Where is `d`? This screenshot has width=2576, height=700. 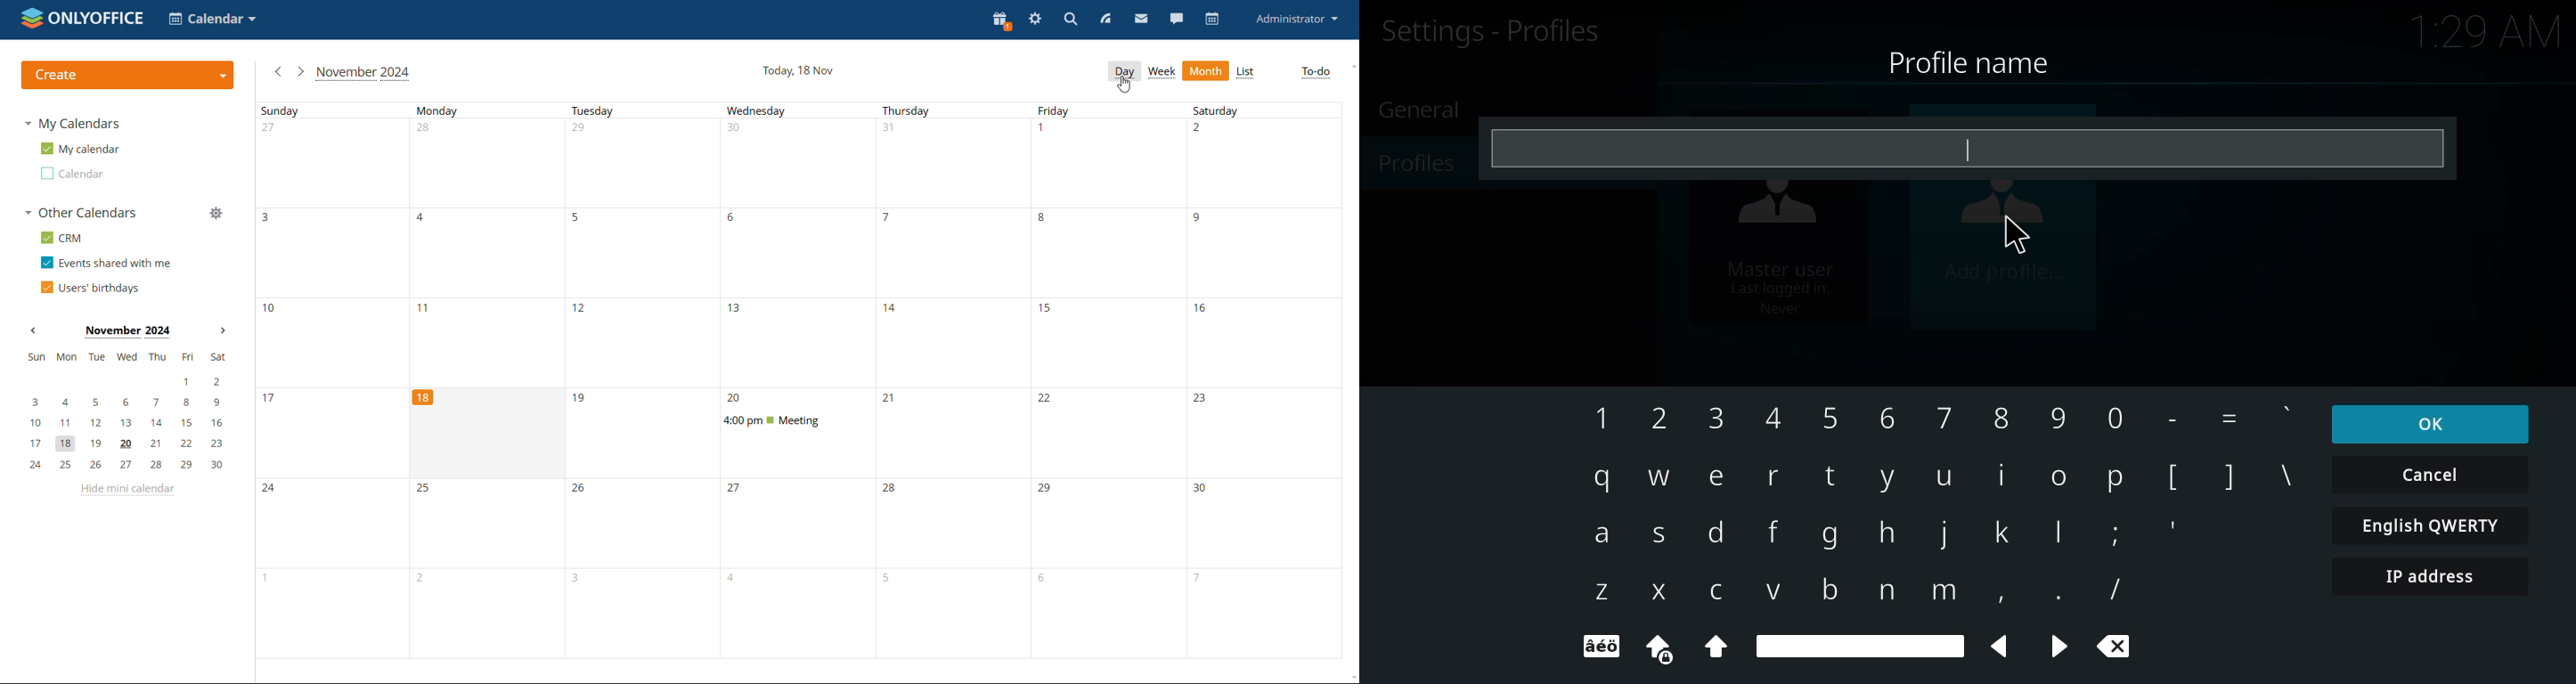
d is located at coordinates (1720, 534).